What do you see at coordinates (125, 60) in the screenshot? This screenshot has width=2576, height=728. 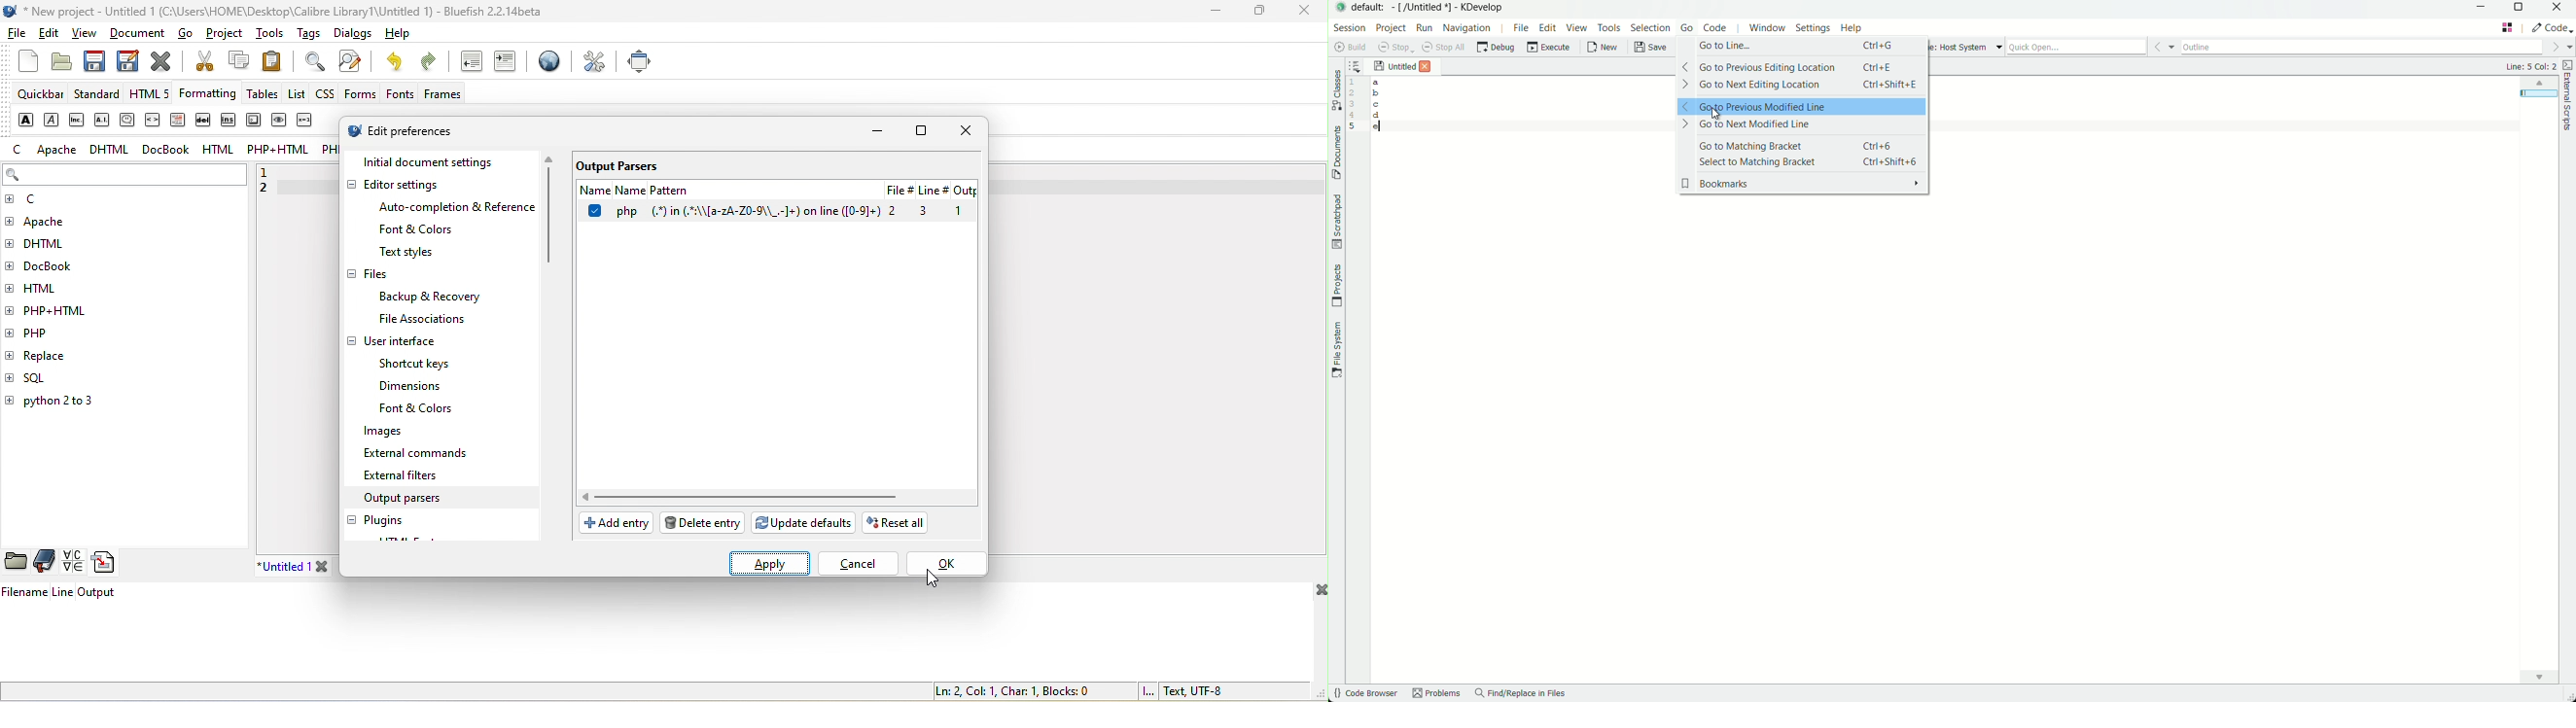 I see `save as` at bounding box center [125, 60].